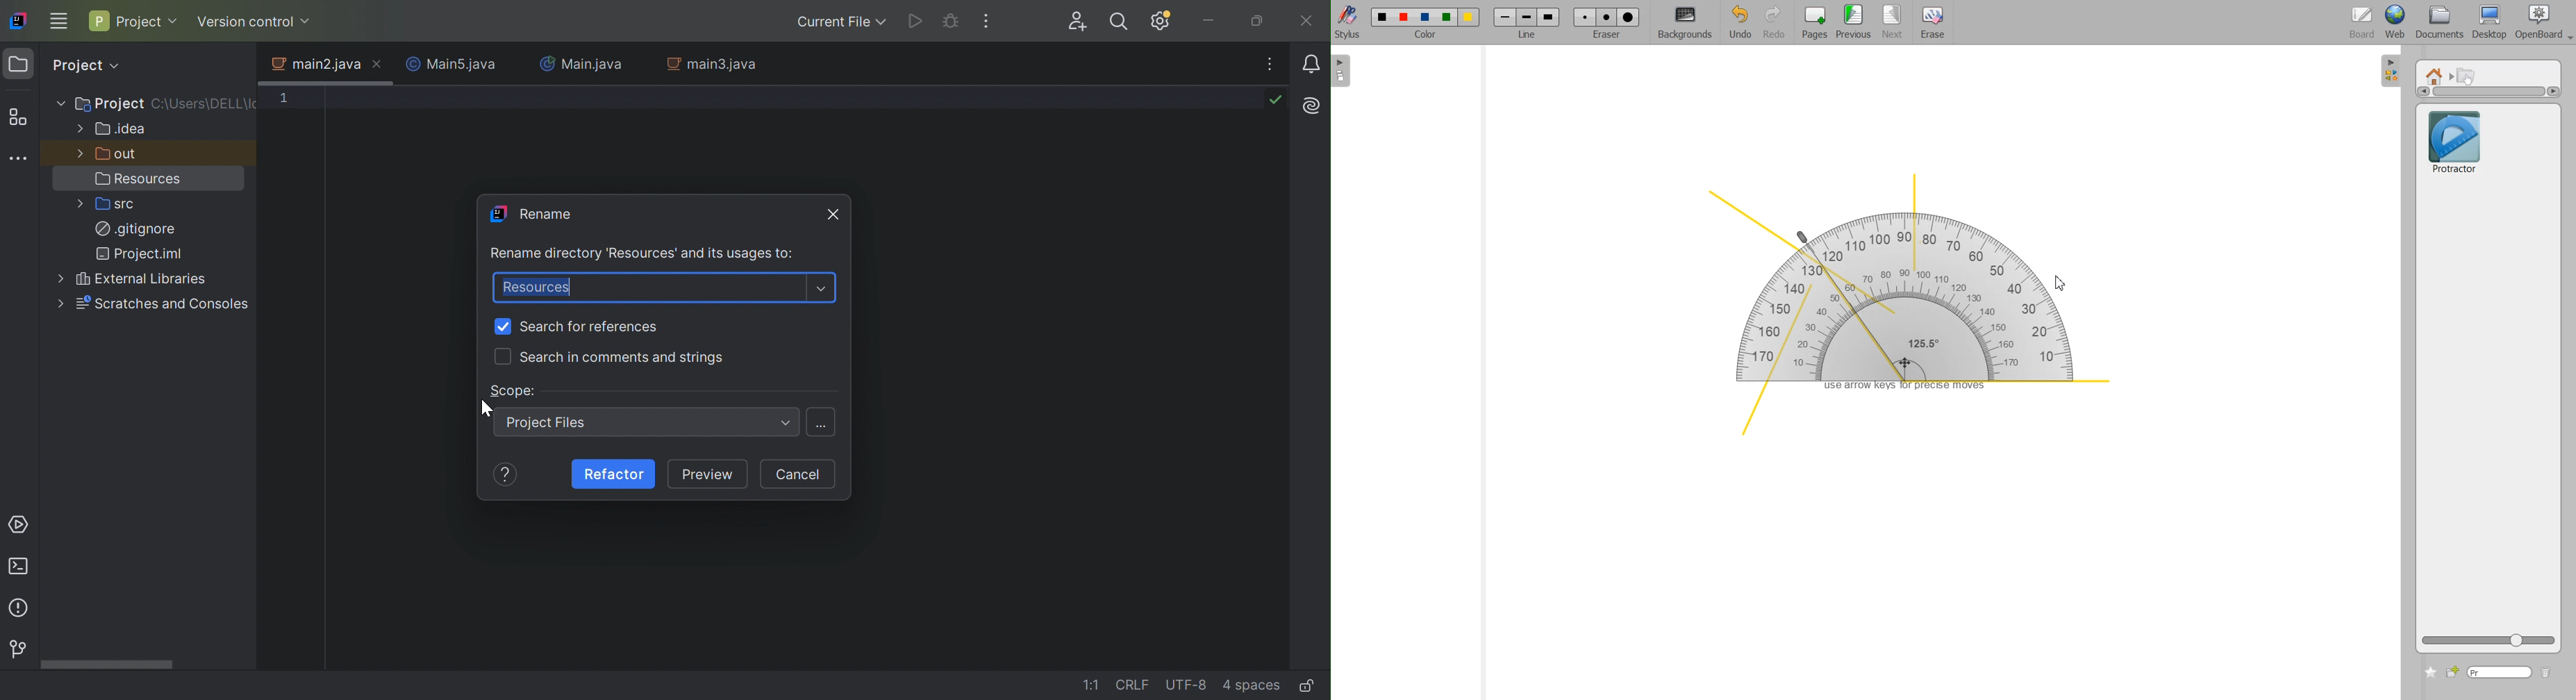 The width and height of the screenshot is (2576, 700). Describe the element at coordinates (1349, 21) in the screenshot. I see `Stylus` at that location.